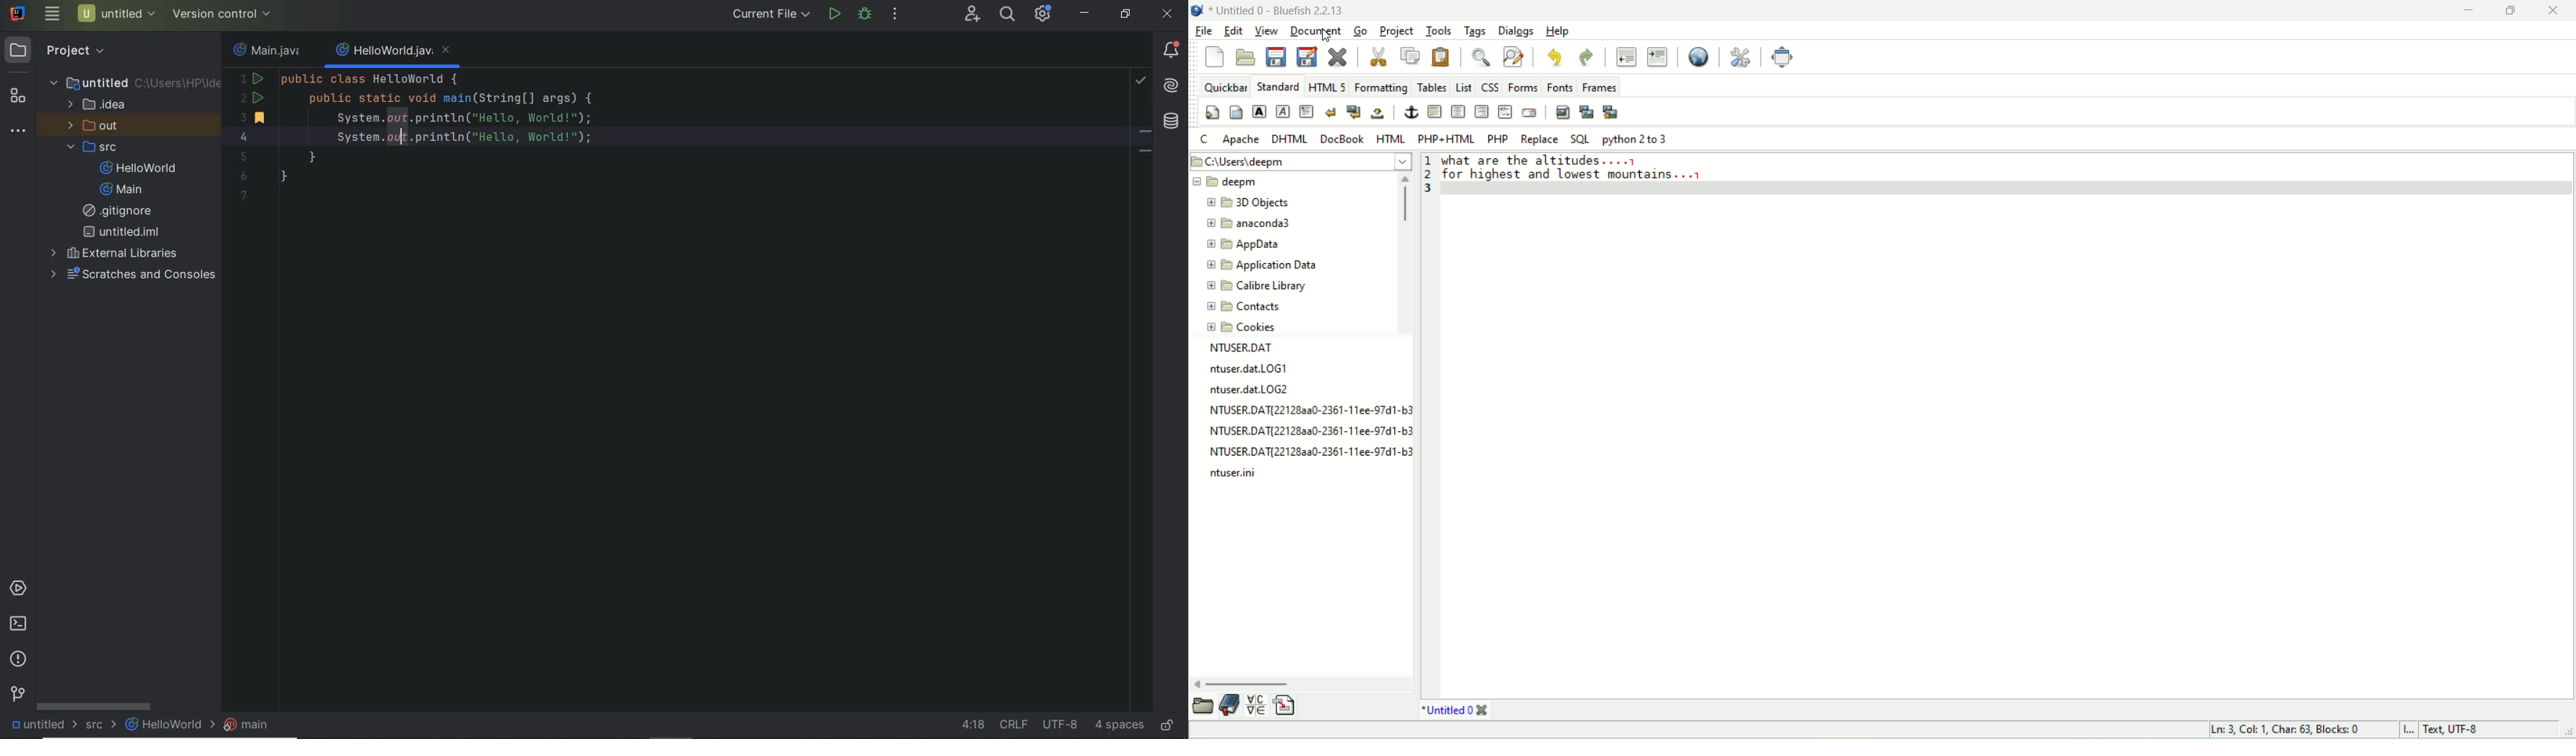 The height and width of the screenshot is (756, 2576). Describe the element at coordinates (1528, 111) in the screenshot. I see `email` at that location.